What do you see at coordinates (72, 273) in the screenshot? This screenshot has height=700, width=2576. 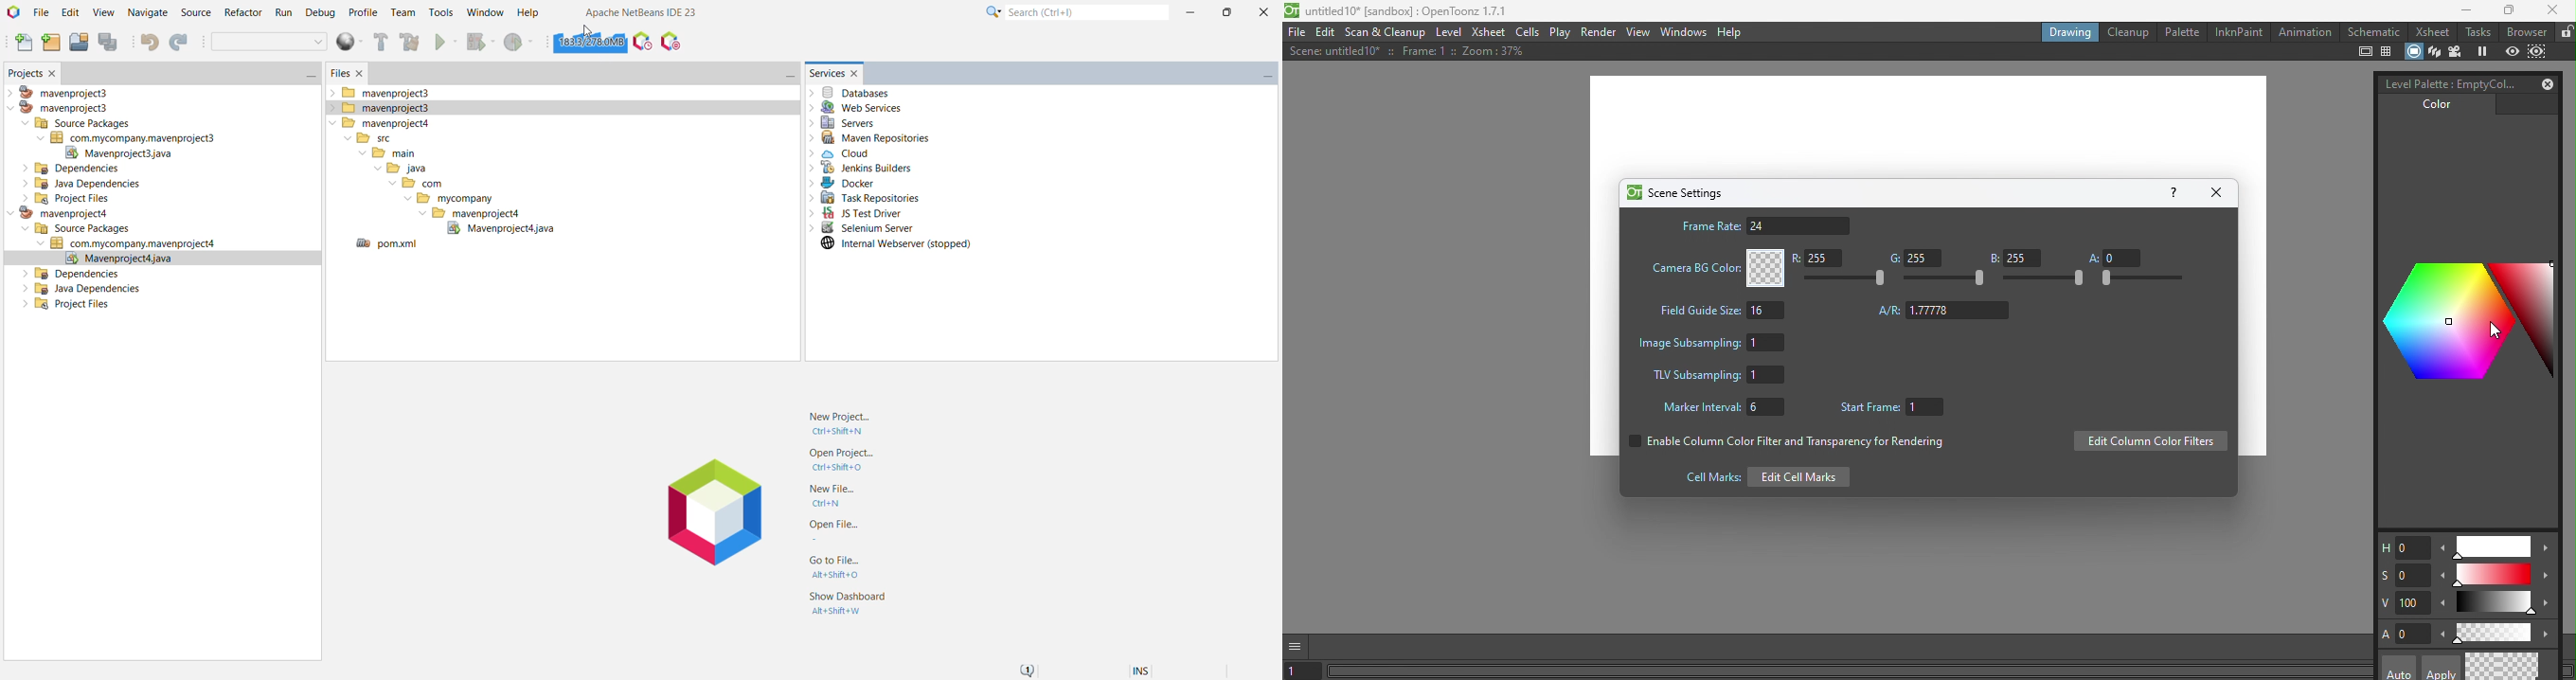 I see `Dependencies` at bounding box center [72, 273].